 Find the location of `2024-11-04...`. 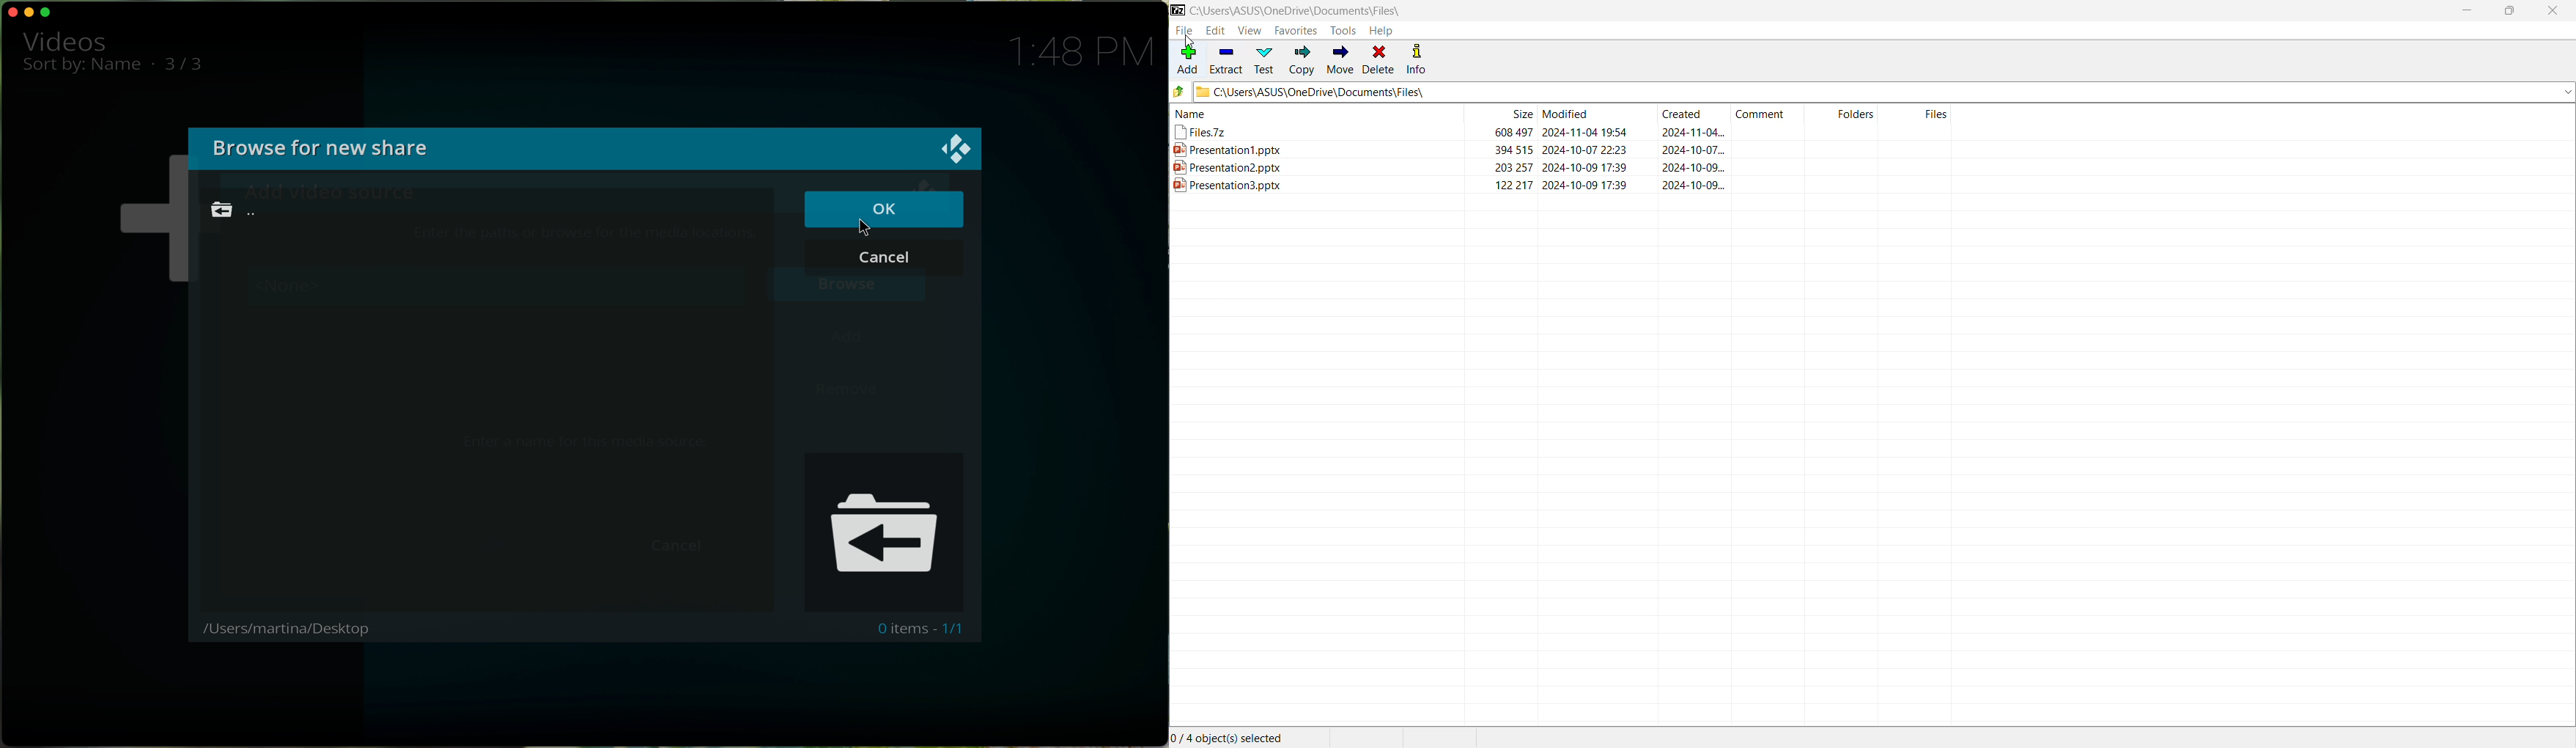

2024-11-04... is located at coordinates (1691, 132).